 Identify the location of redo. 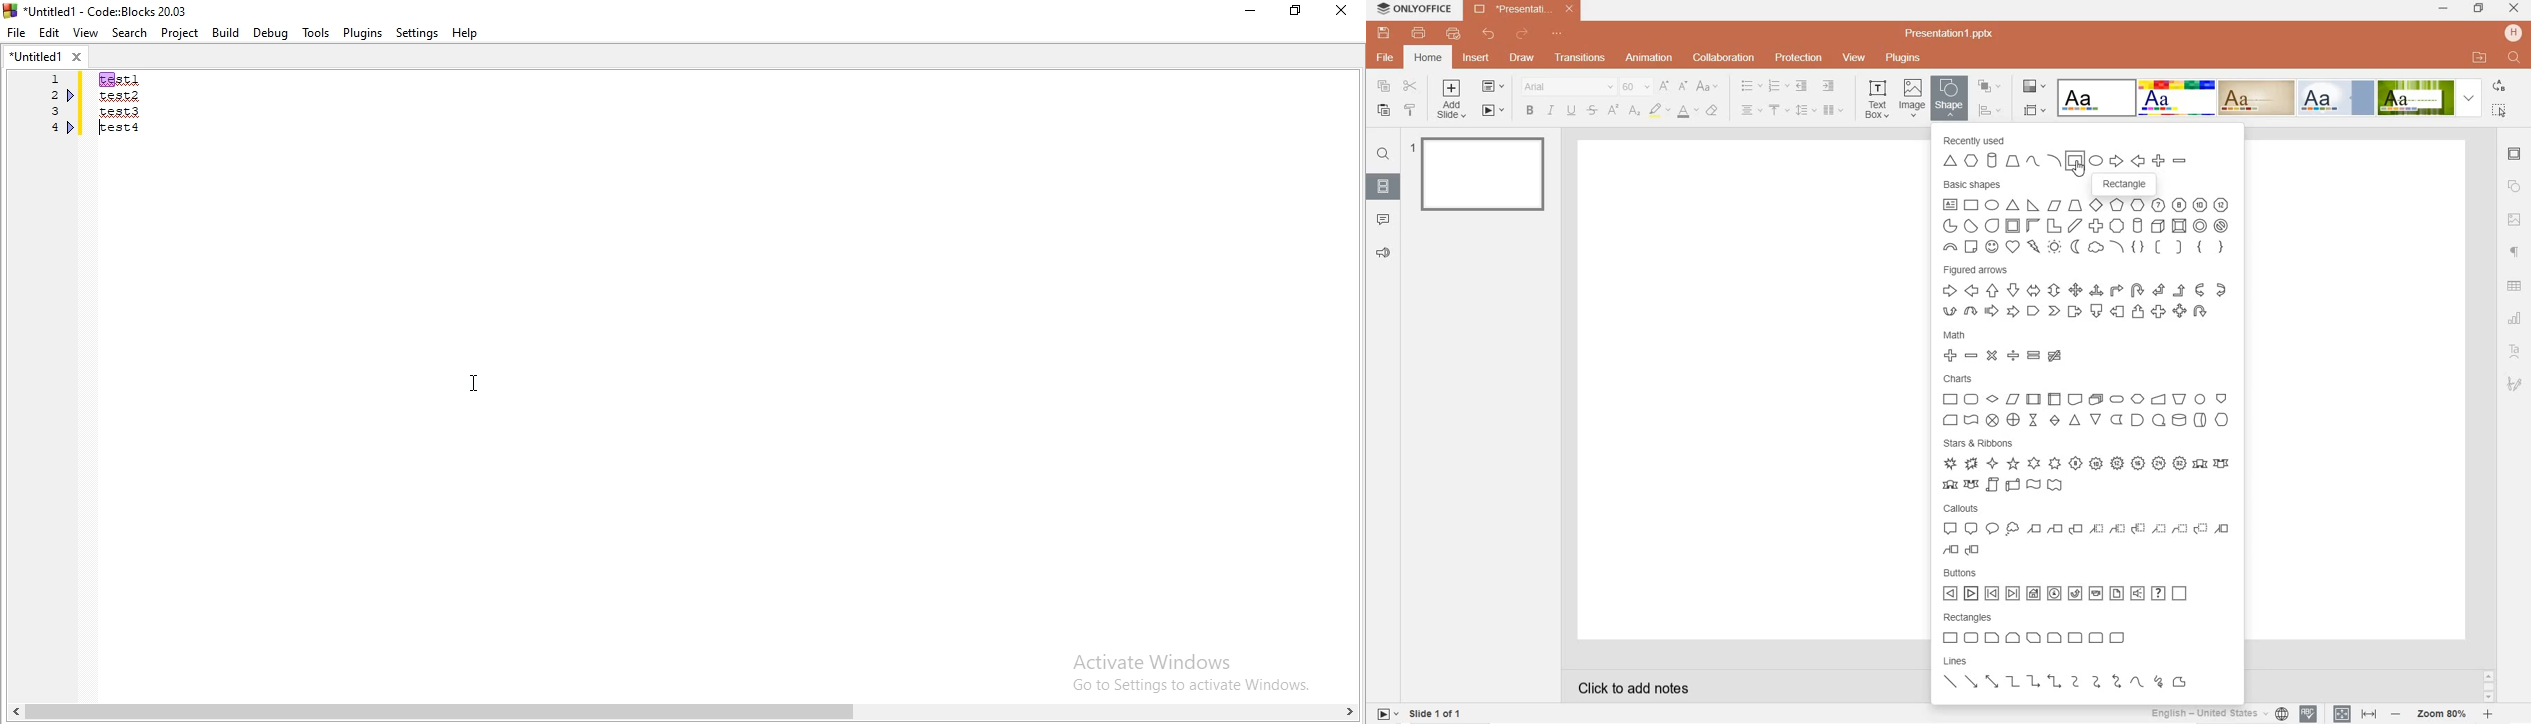
(1523, 35).